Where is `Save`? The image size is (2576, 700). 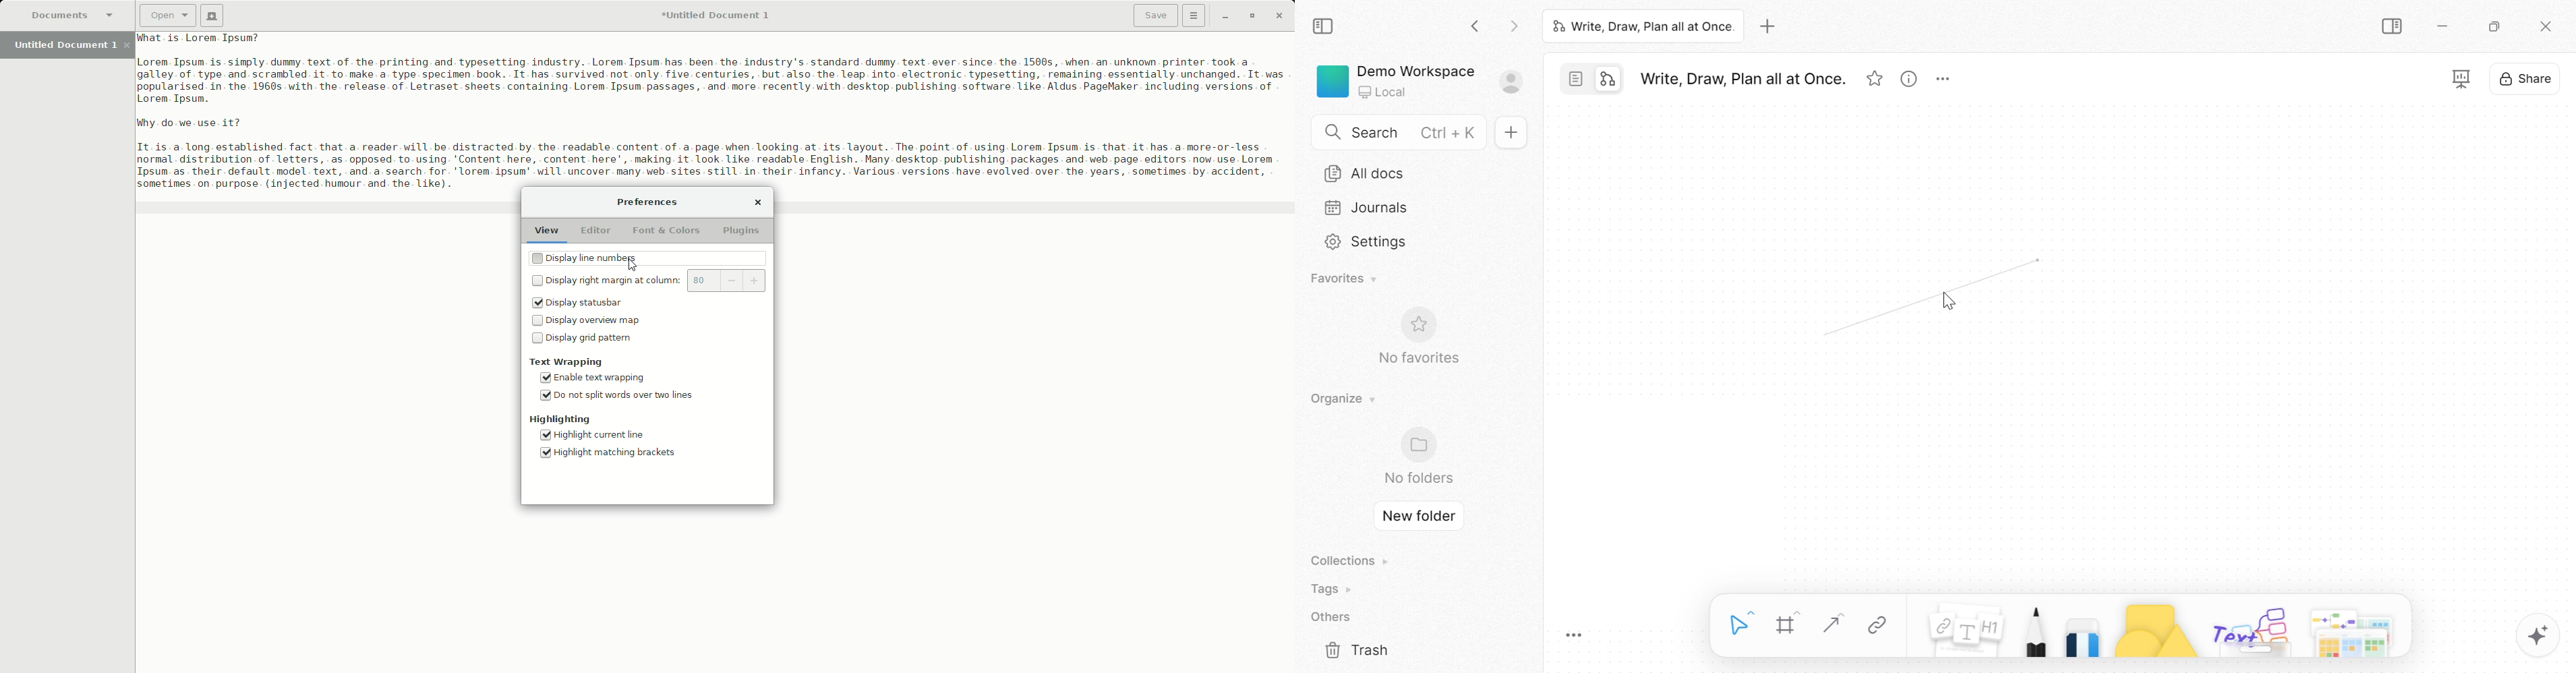 Save is located at coordinates (1149, 16).